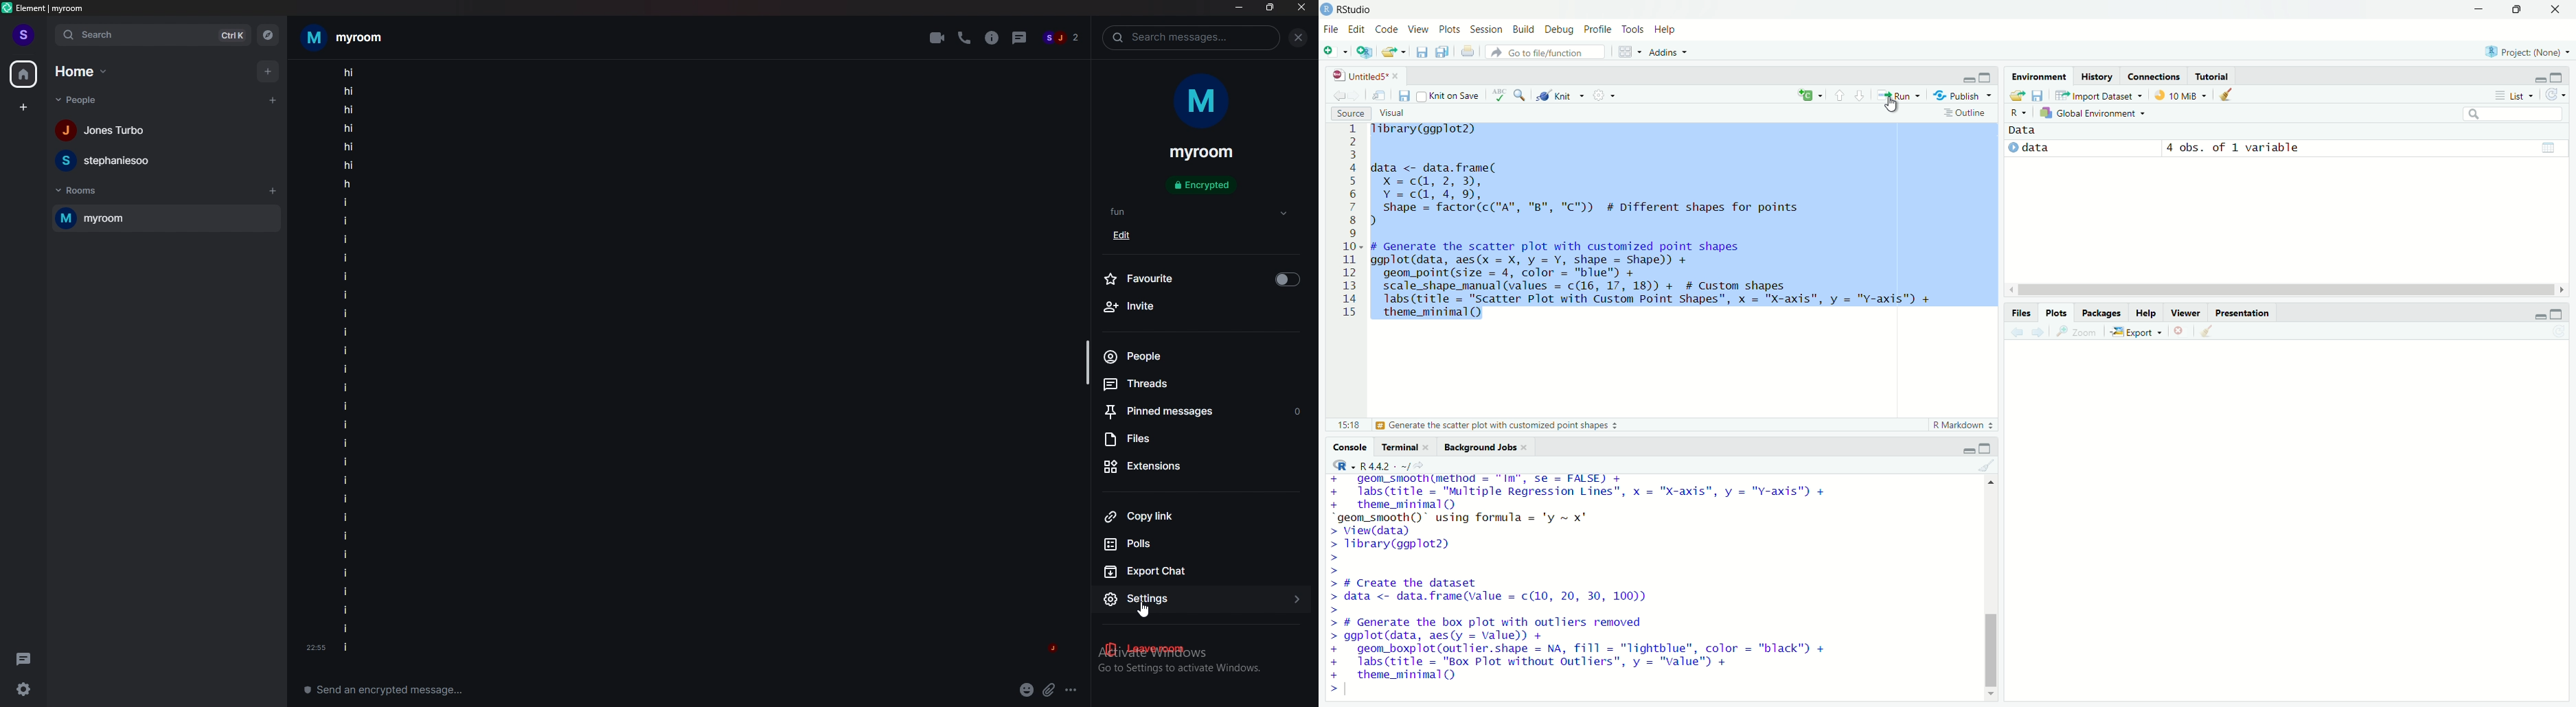  What do you see at coordinates (80, 191) in the screenshot?
I see `rooms` at bounding box center [80, 191].